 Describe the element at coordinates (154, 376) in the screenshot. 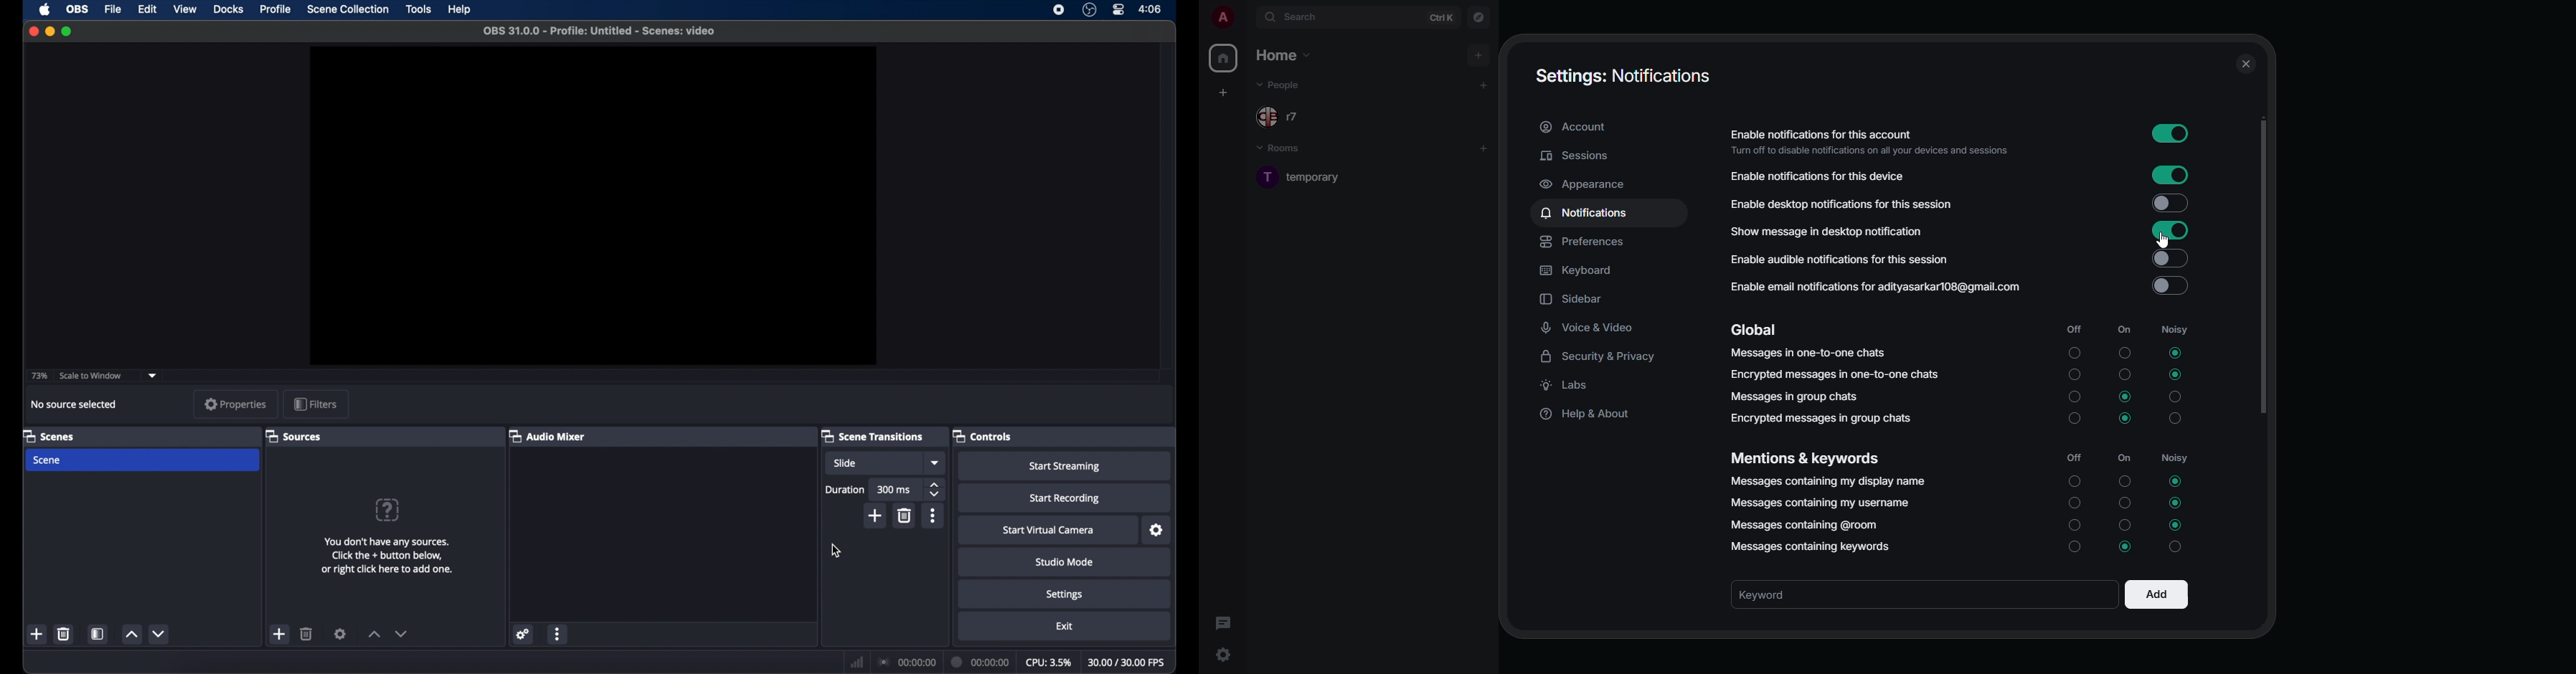

I see `dropdown` at that location.